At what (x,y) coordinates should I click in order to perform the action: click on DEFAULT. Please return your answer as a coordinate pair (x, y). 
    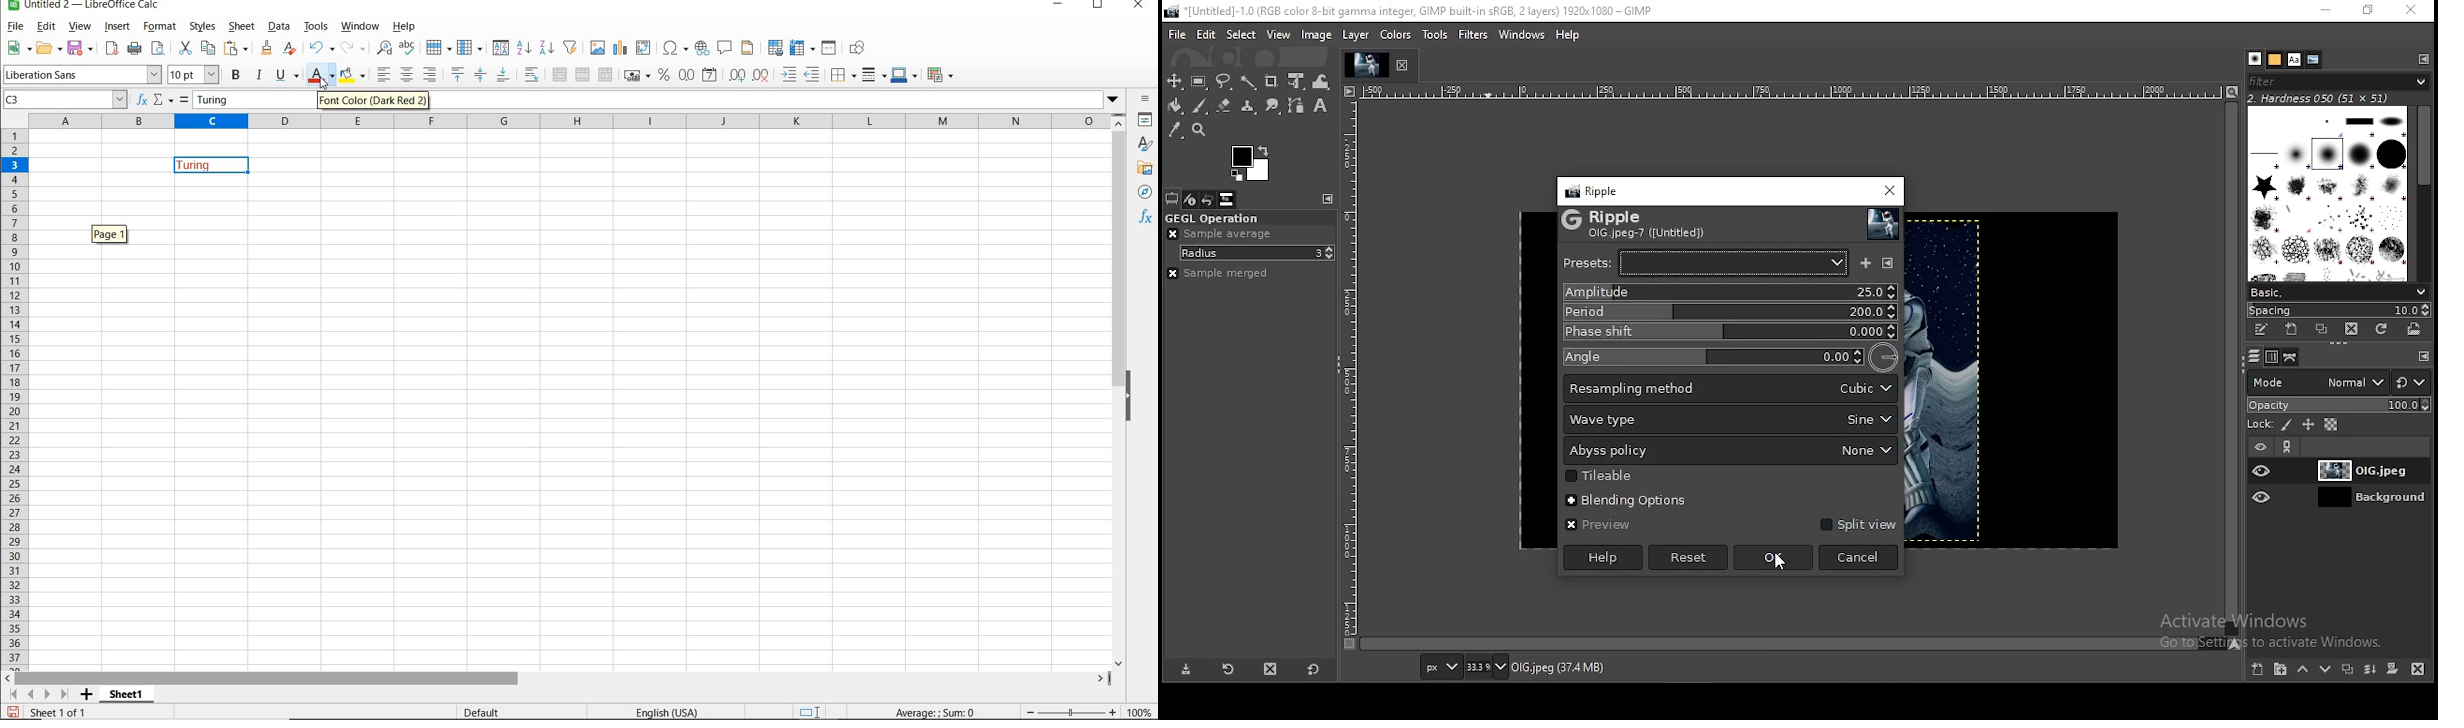
    Looking at the image, I should click on (482, 710).